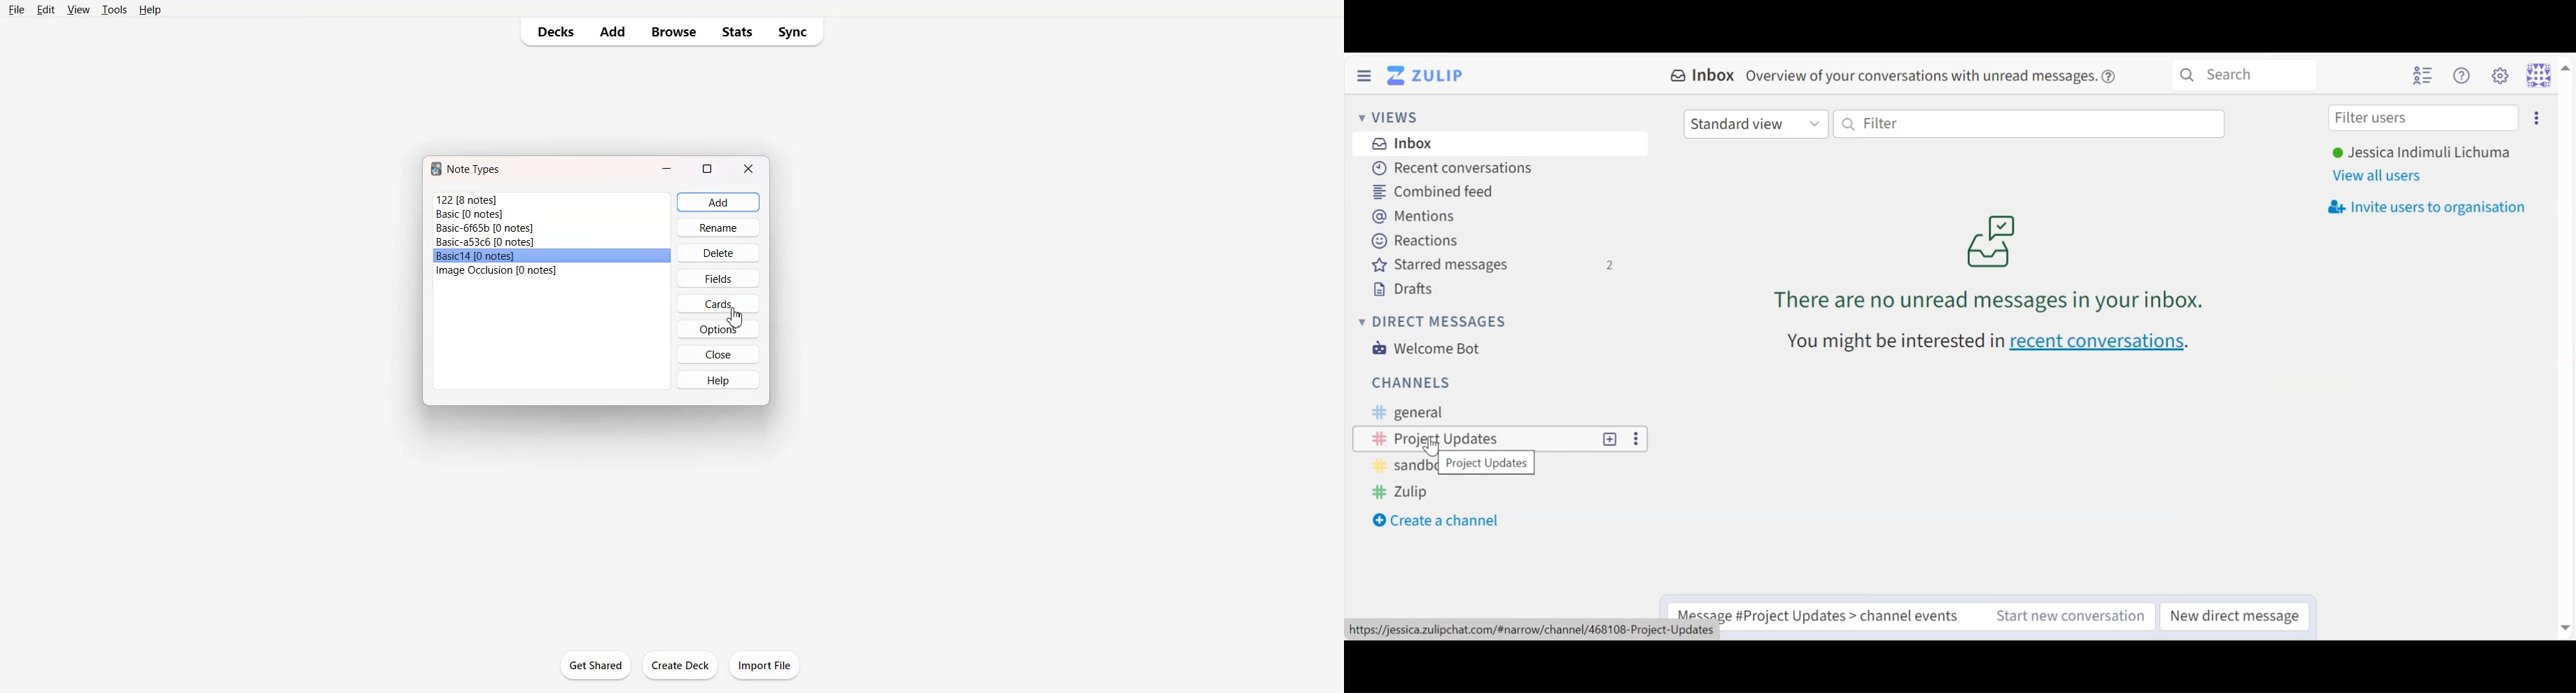  I want to click on Browse, so click(674, 32).